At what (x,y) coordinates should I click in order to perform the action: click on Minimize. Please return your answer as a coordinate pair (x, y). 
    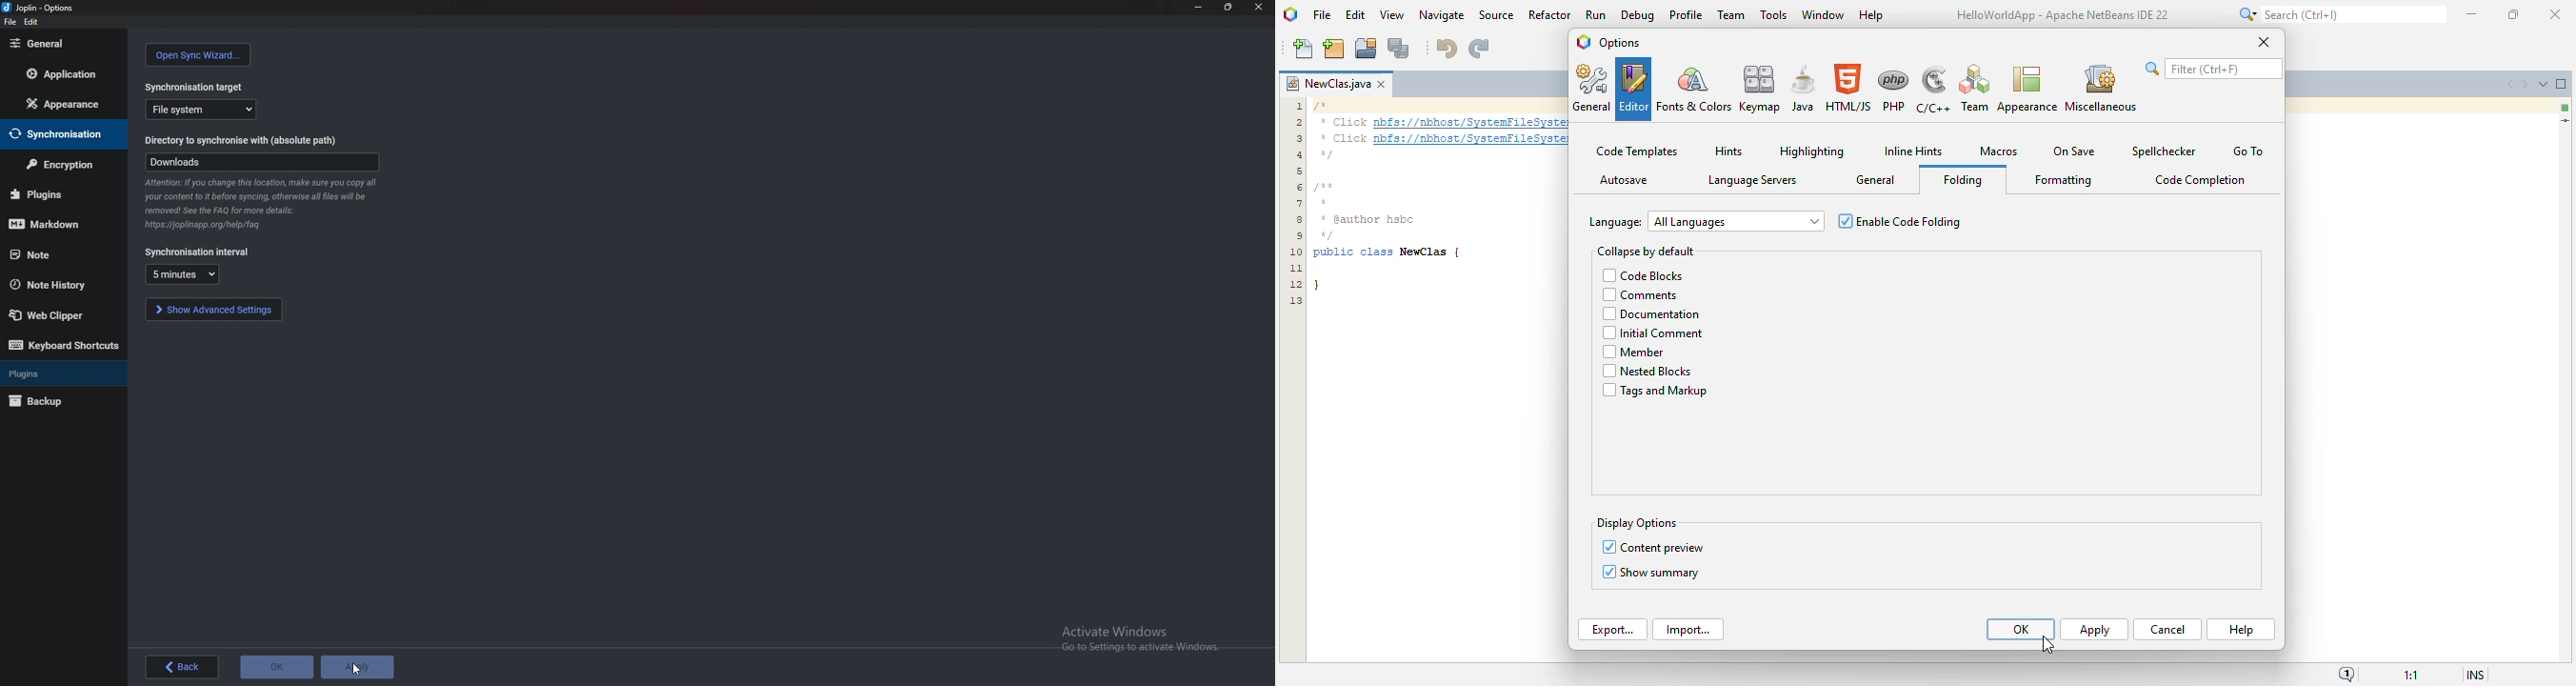
    Looking at the image, I should click on (1199, 7).